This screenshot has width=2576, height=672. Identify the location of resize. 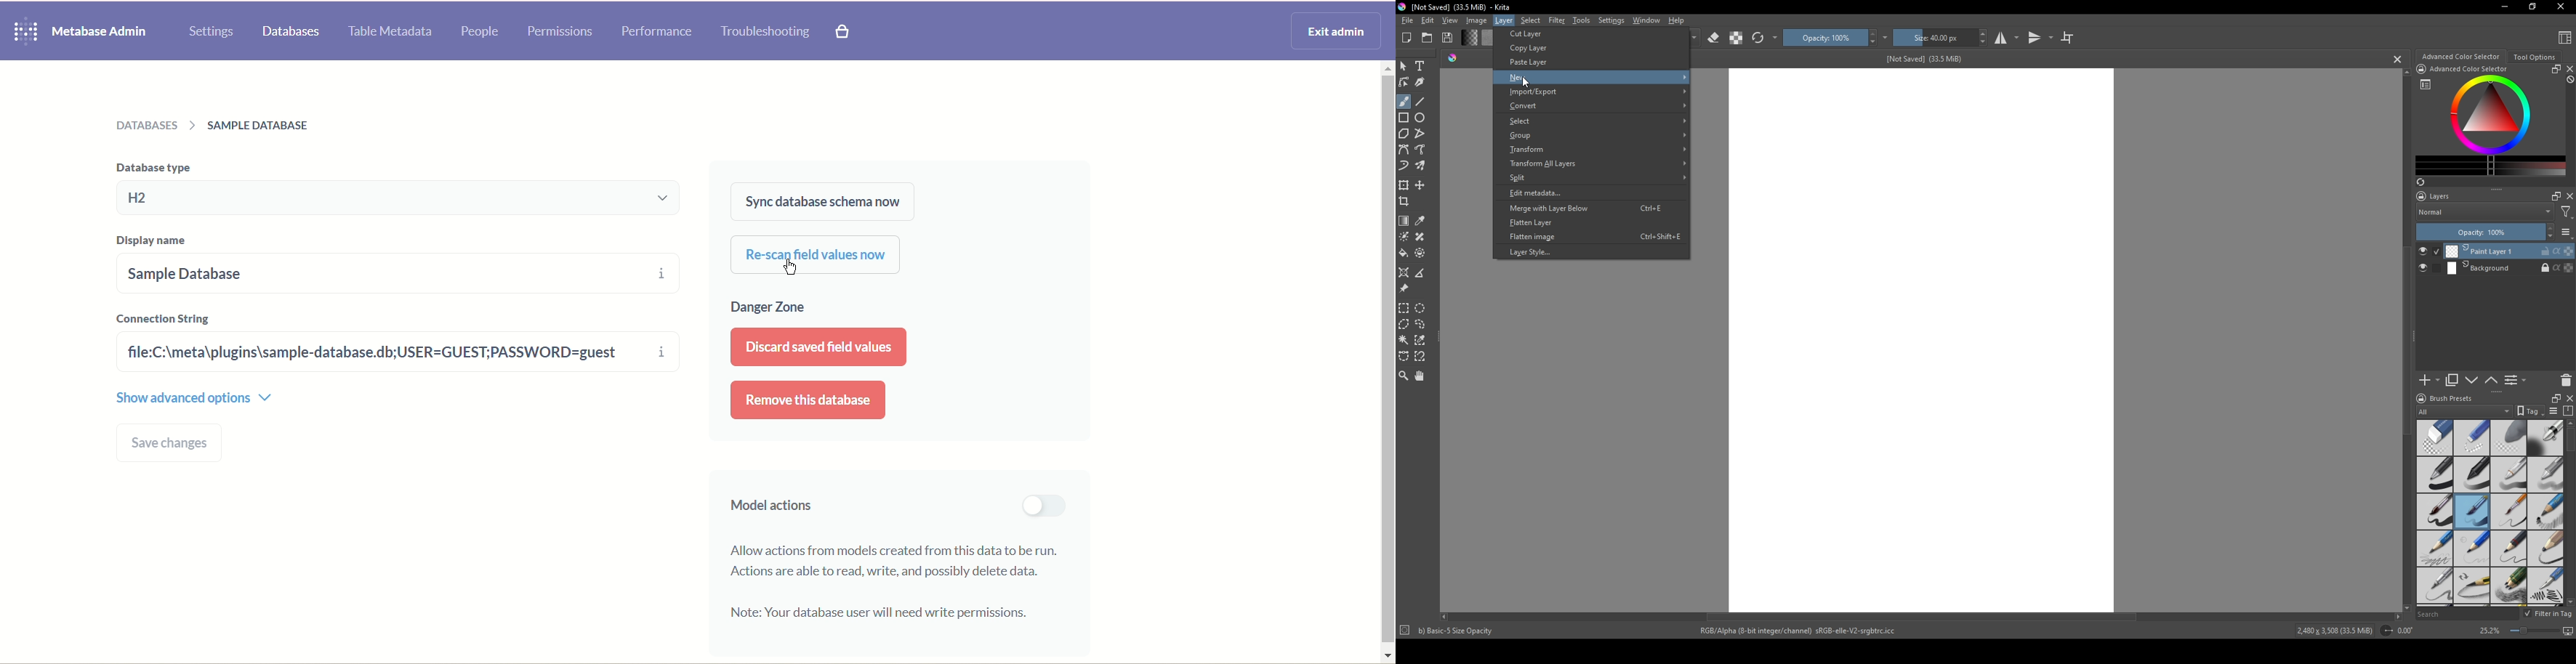
(2554, 397).